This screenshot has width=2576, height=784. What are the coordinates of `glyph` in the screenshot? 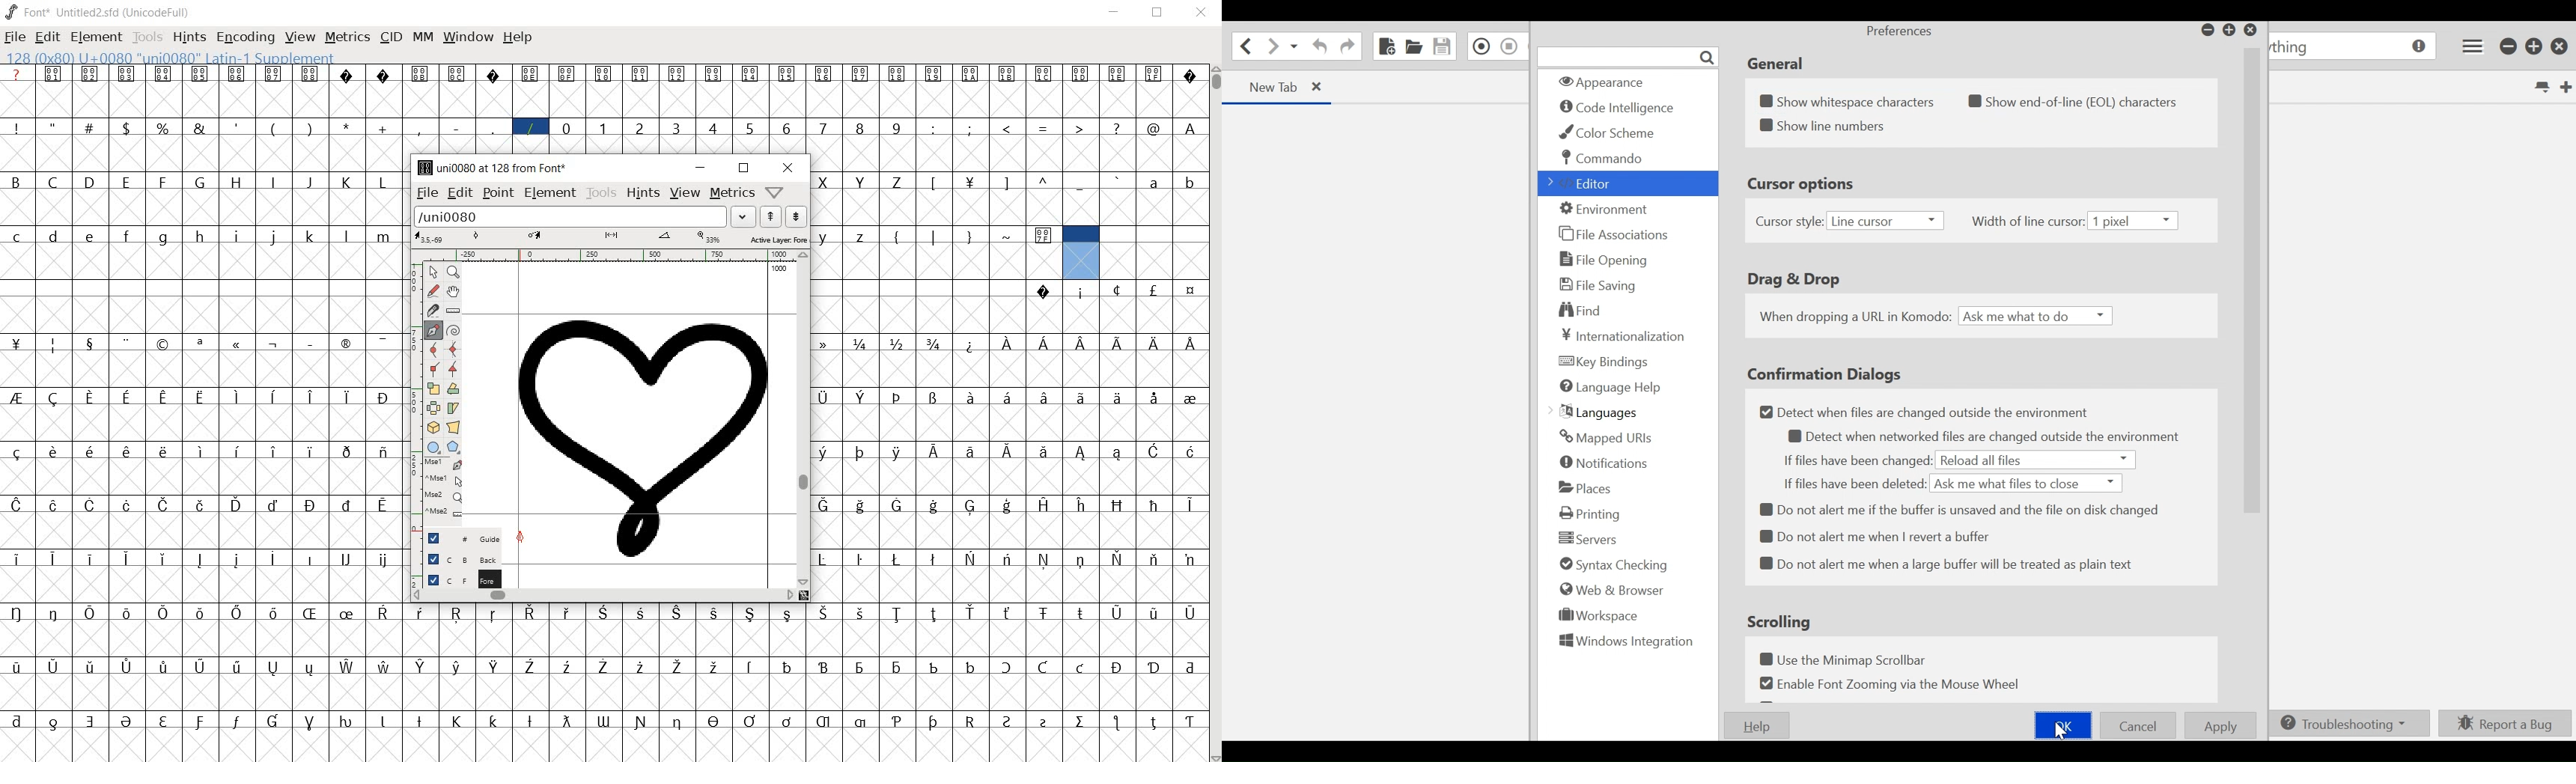 It's located at (934, 722).